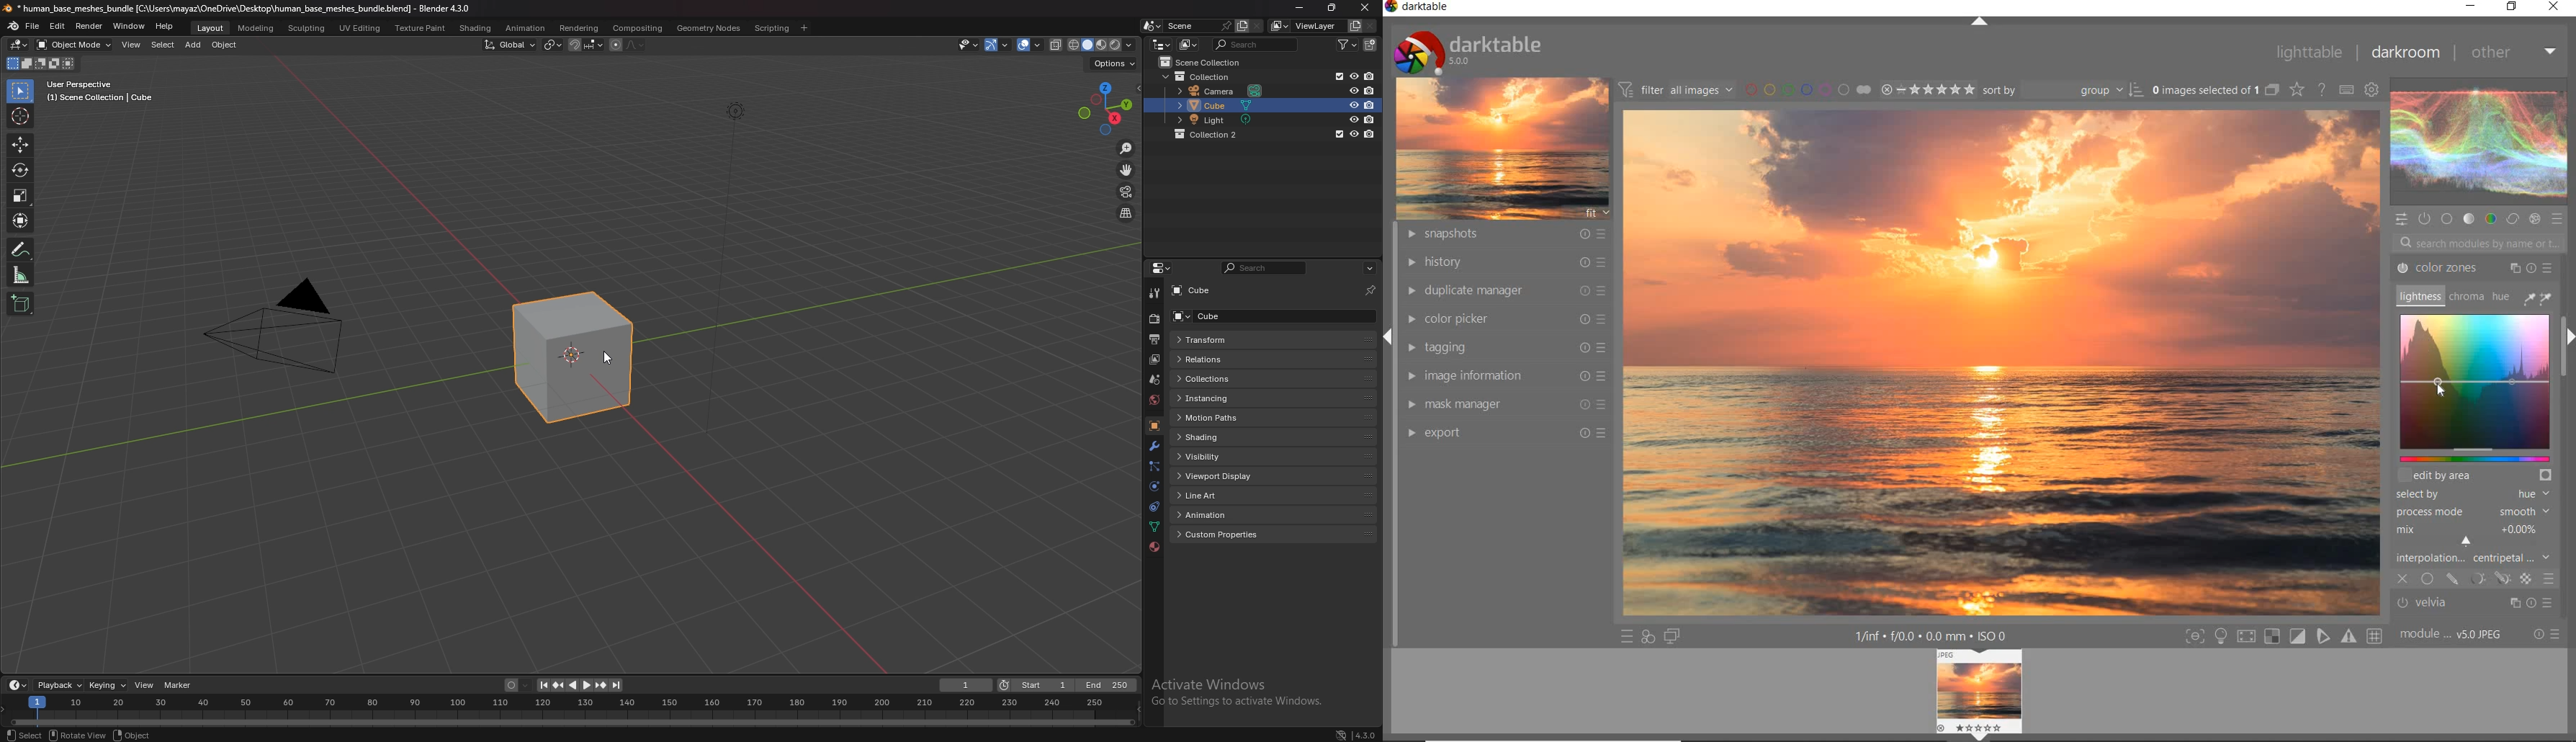 The width and height of the screenshot is (2576, 756). I want to click on BASE, so click(2448, 219).